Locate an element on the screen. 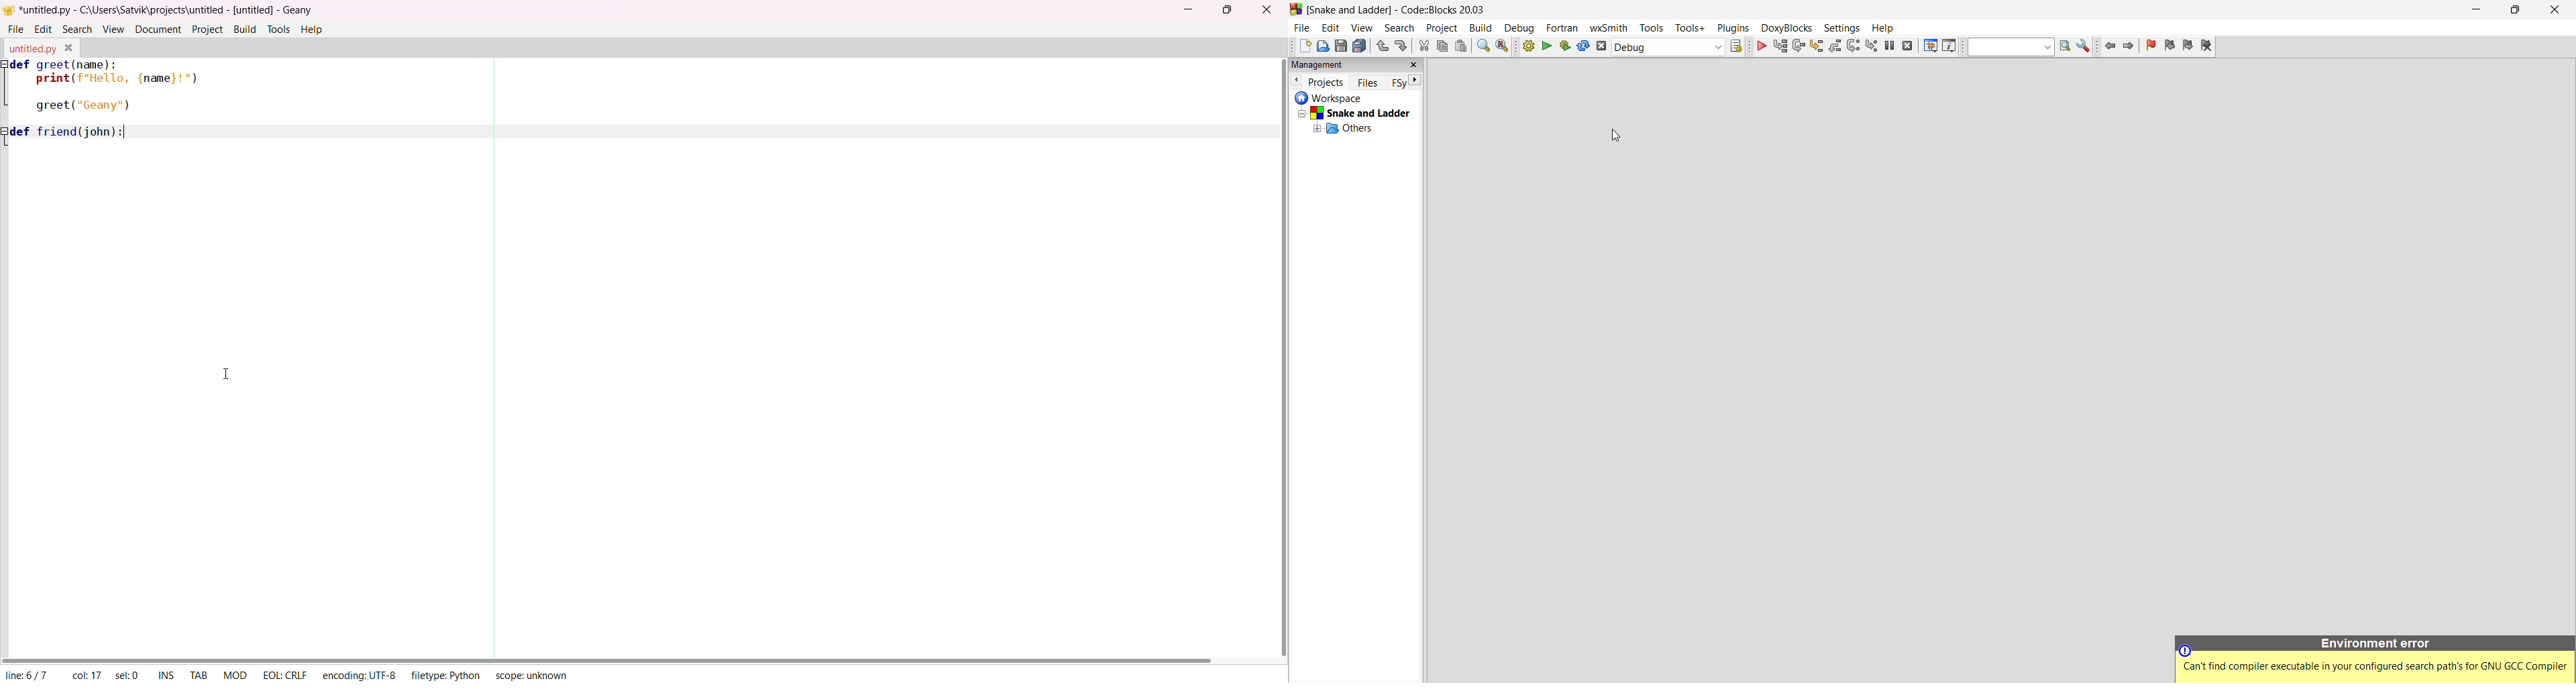  settings is located at coordinates (1840, 27).